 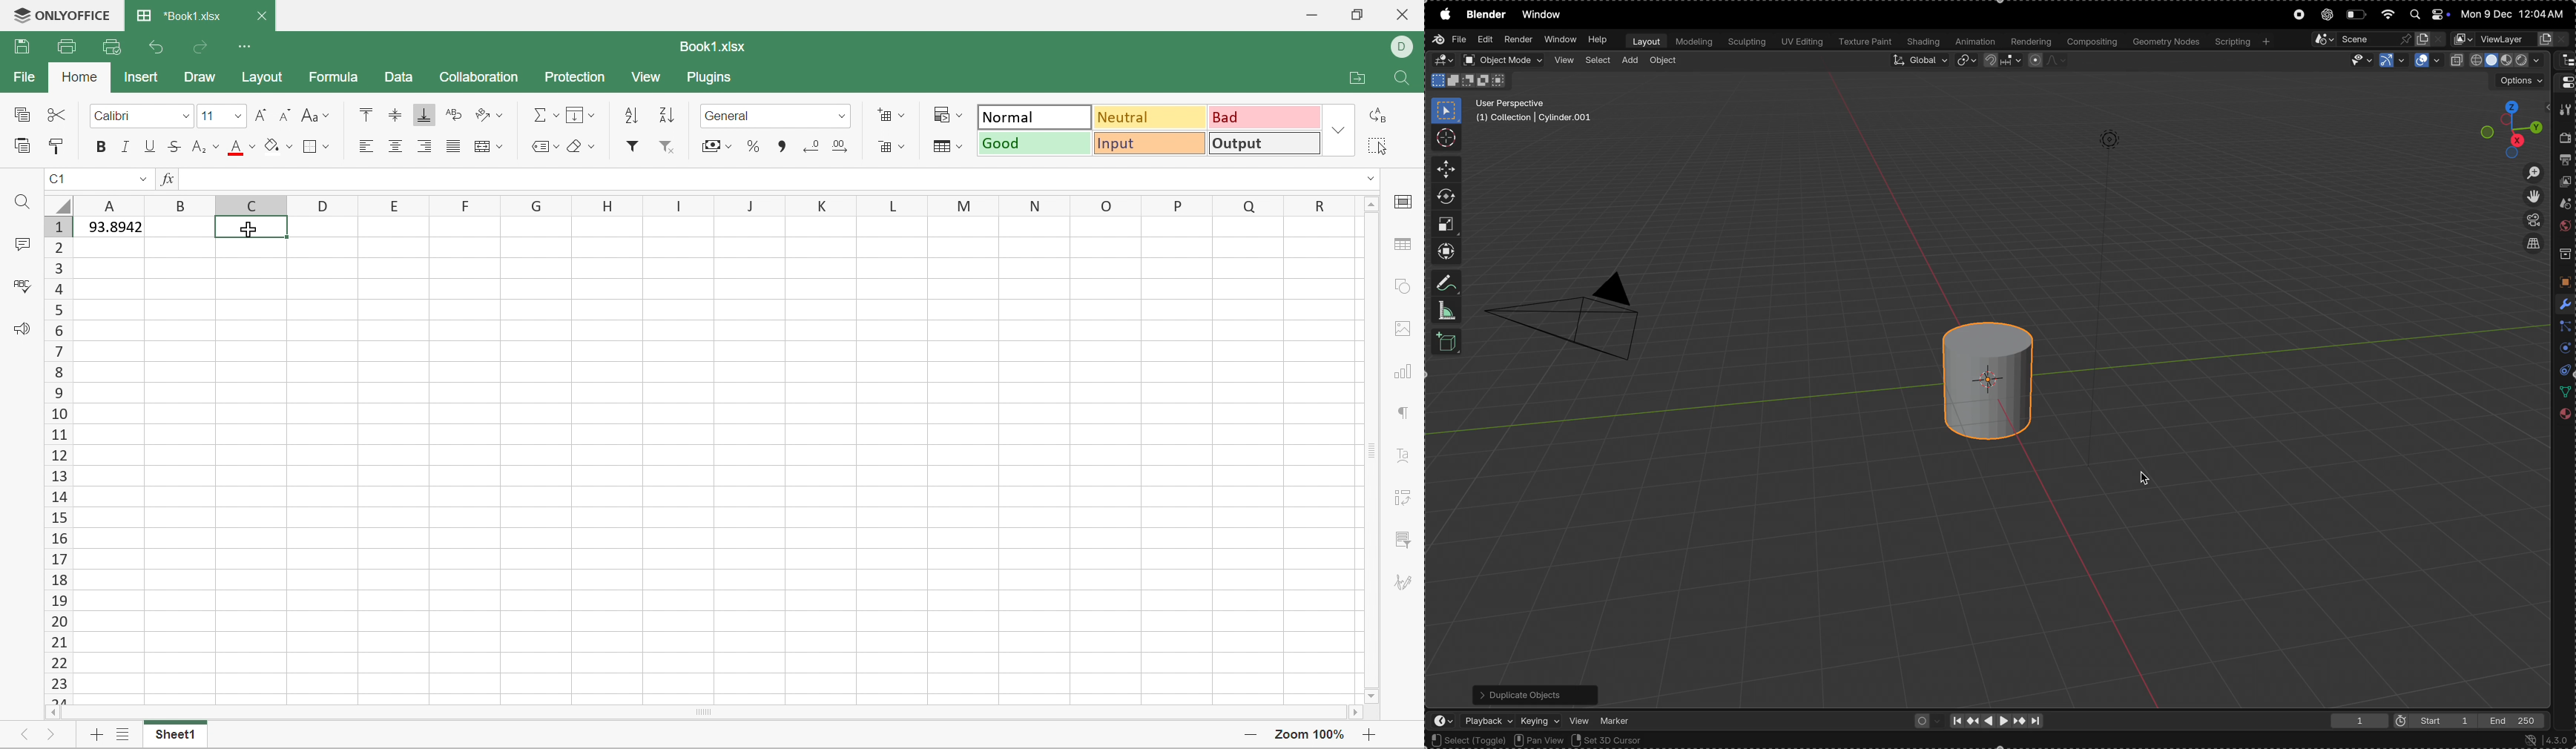 I want to click on Input, so click(x=1150, y=145).